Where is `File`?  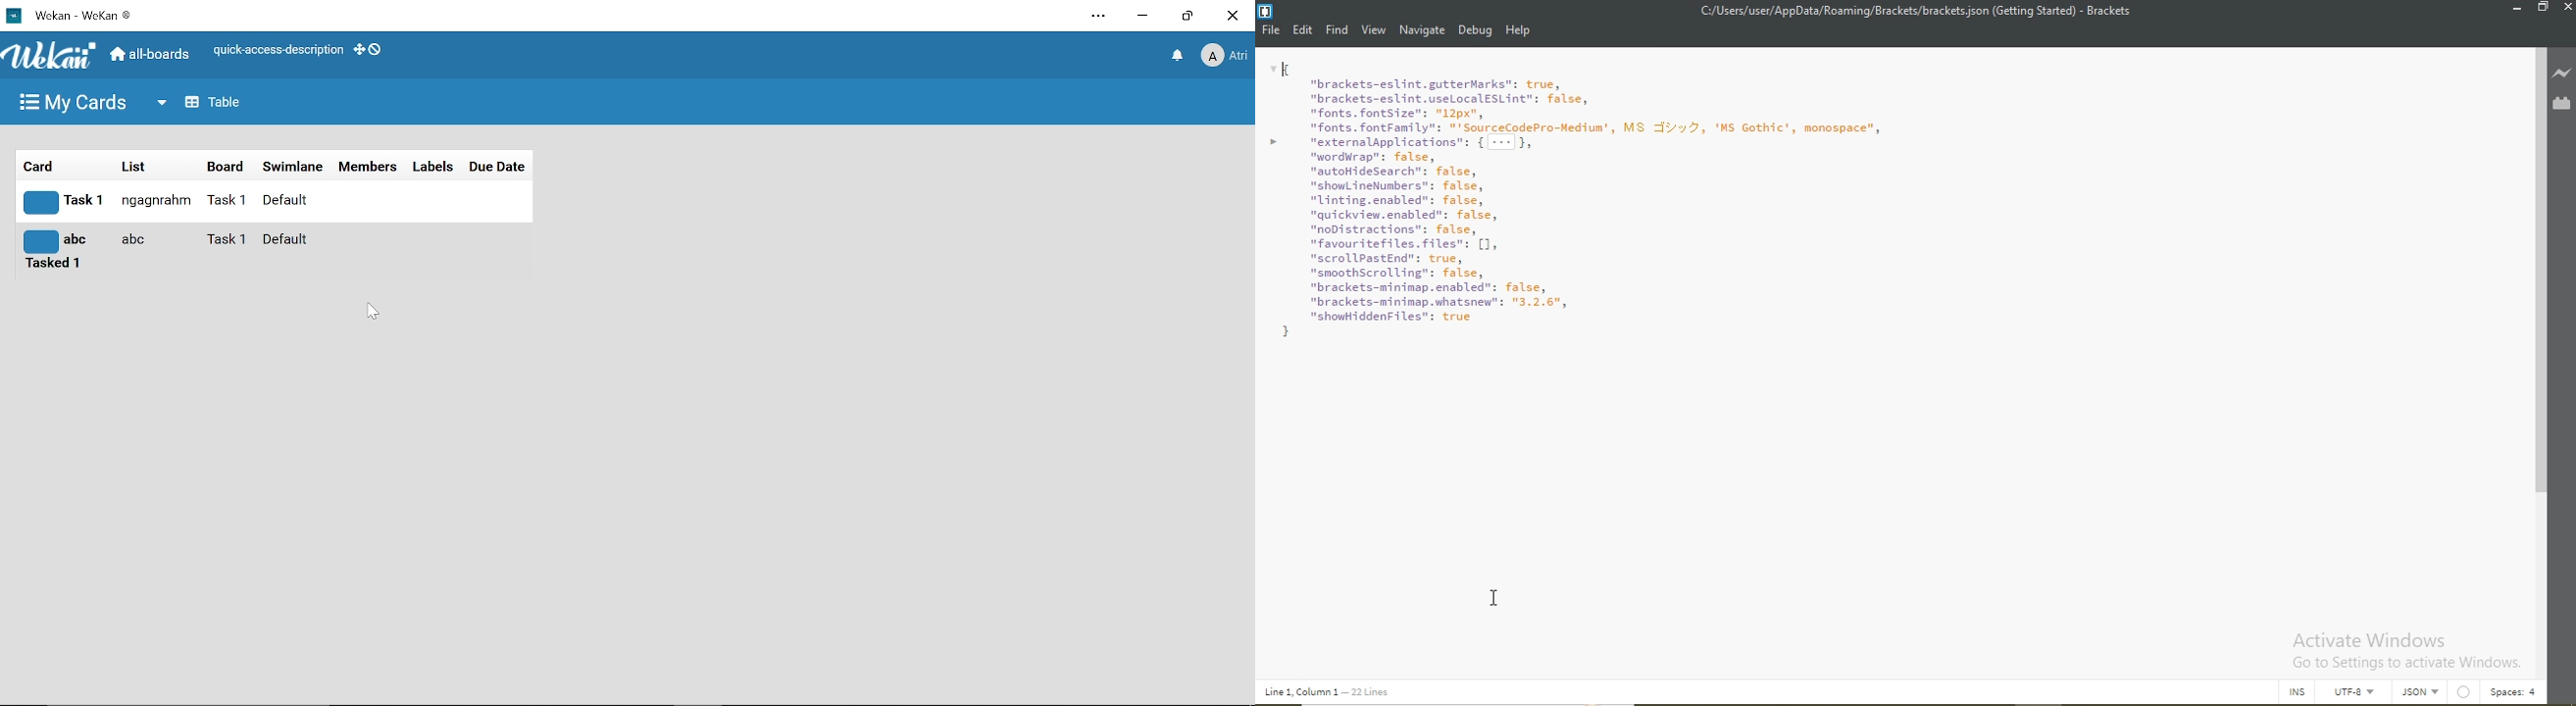
File is located at coordinates (1272, 33).